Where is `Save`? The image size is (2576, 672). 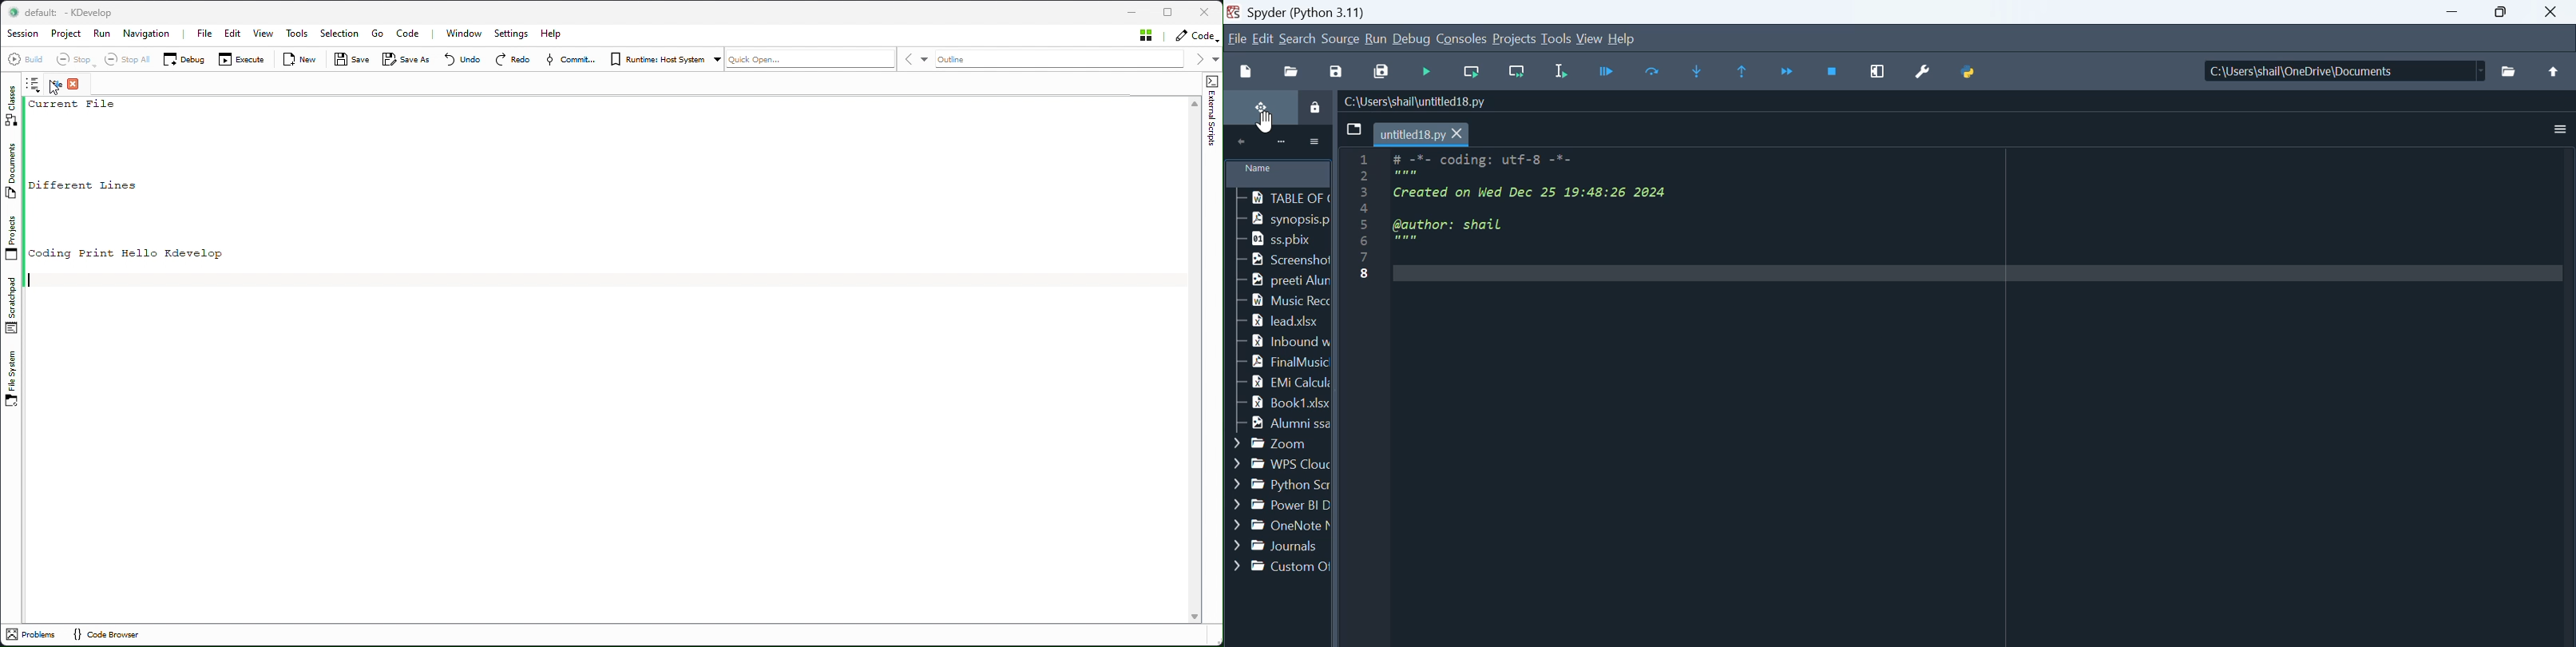
Save is located at coordinates (1340, 68).